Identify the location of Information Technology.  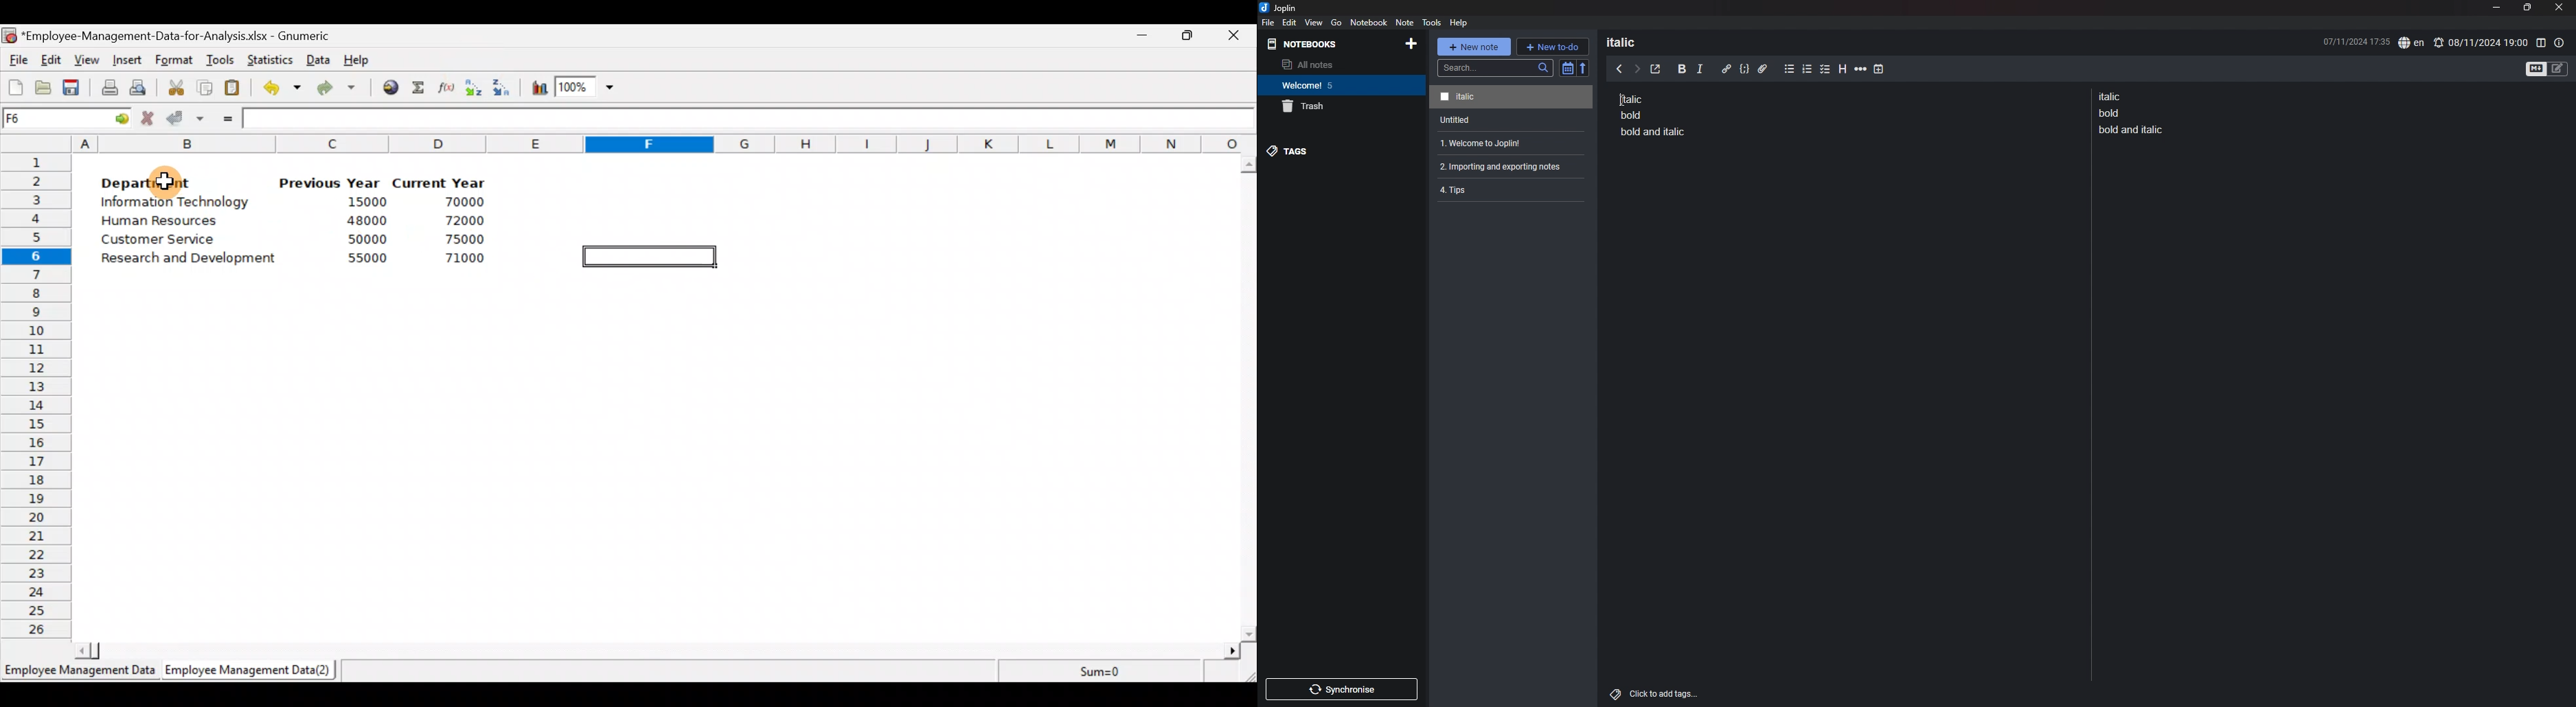
(174, 202).